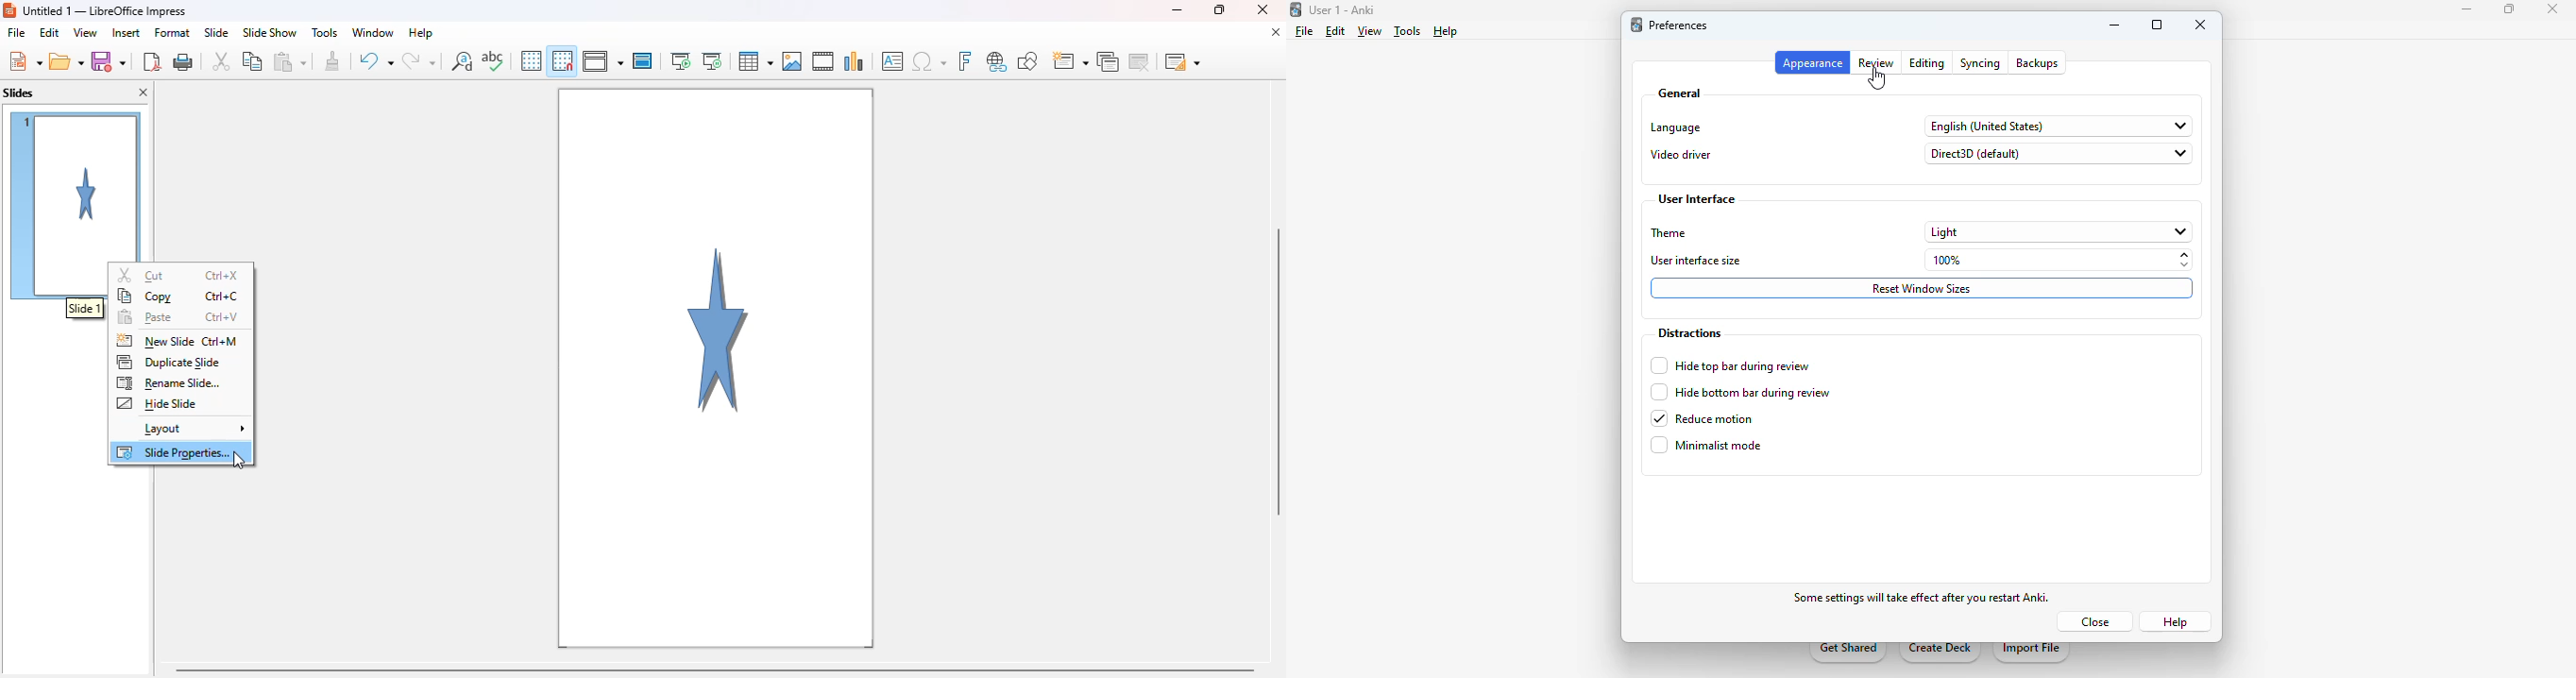 This screenshot has height=700, width=2576. I want to click on backups, so click(2038, 63).